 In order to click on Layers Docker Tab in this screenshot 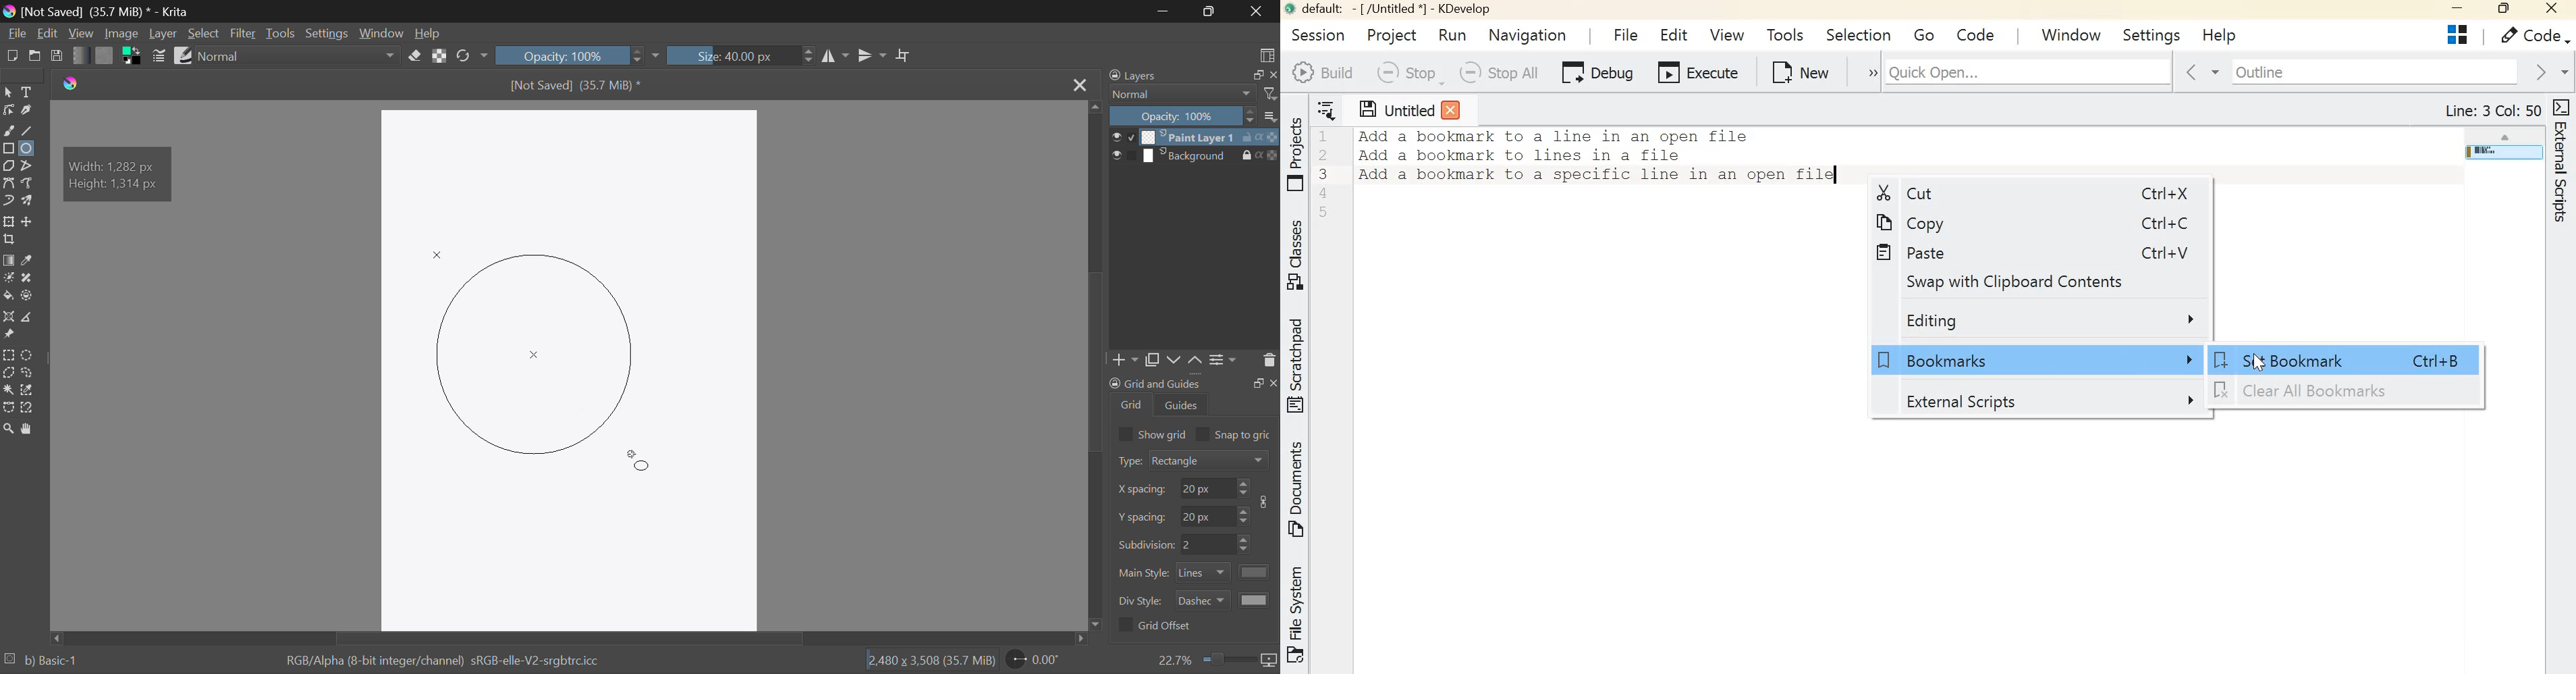, I will do `click(1190, 77)`.